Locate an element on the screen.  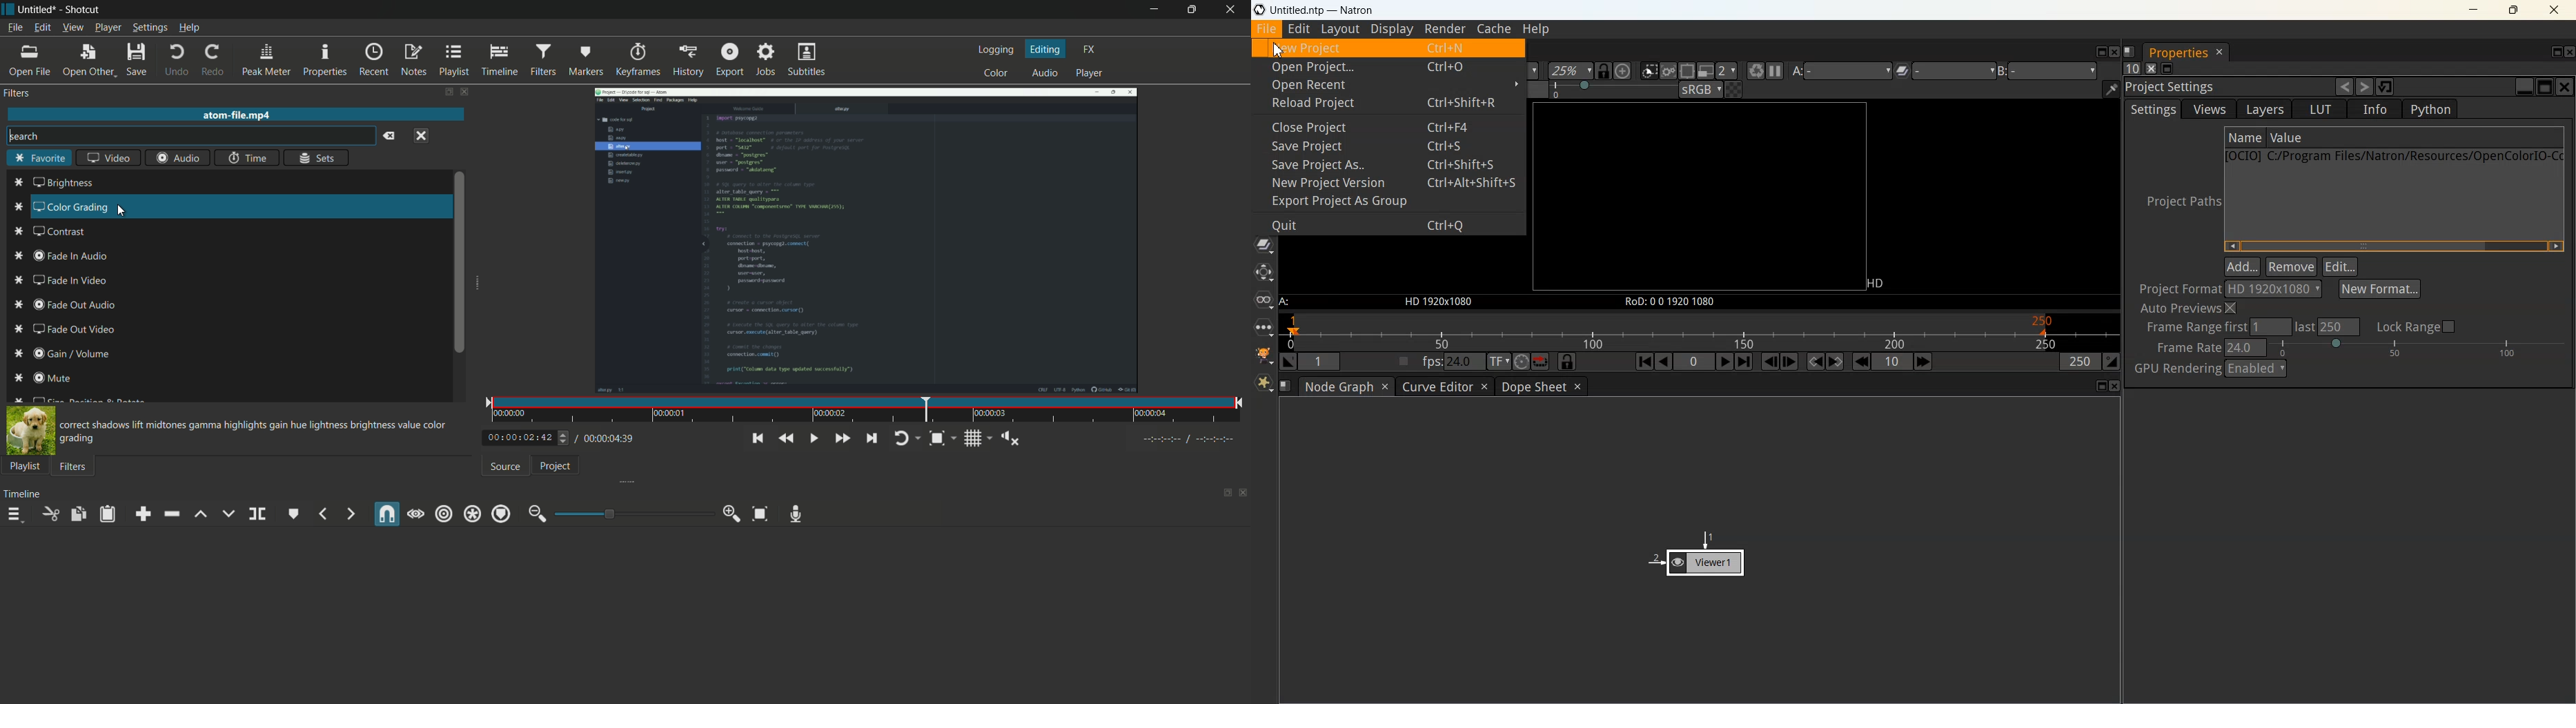
minimize is located at coordinates (1150, 10).